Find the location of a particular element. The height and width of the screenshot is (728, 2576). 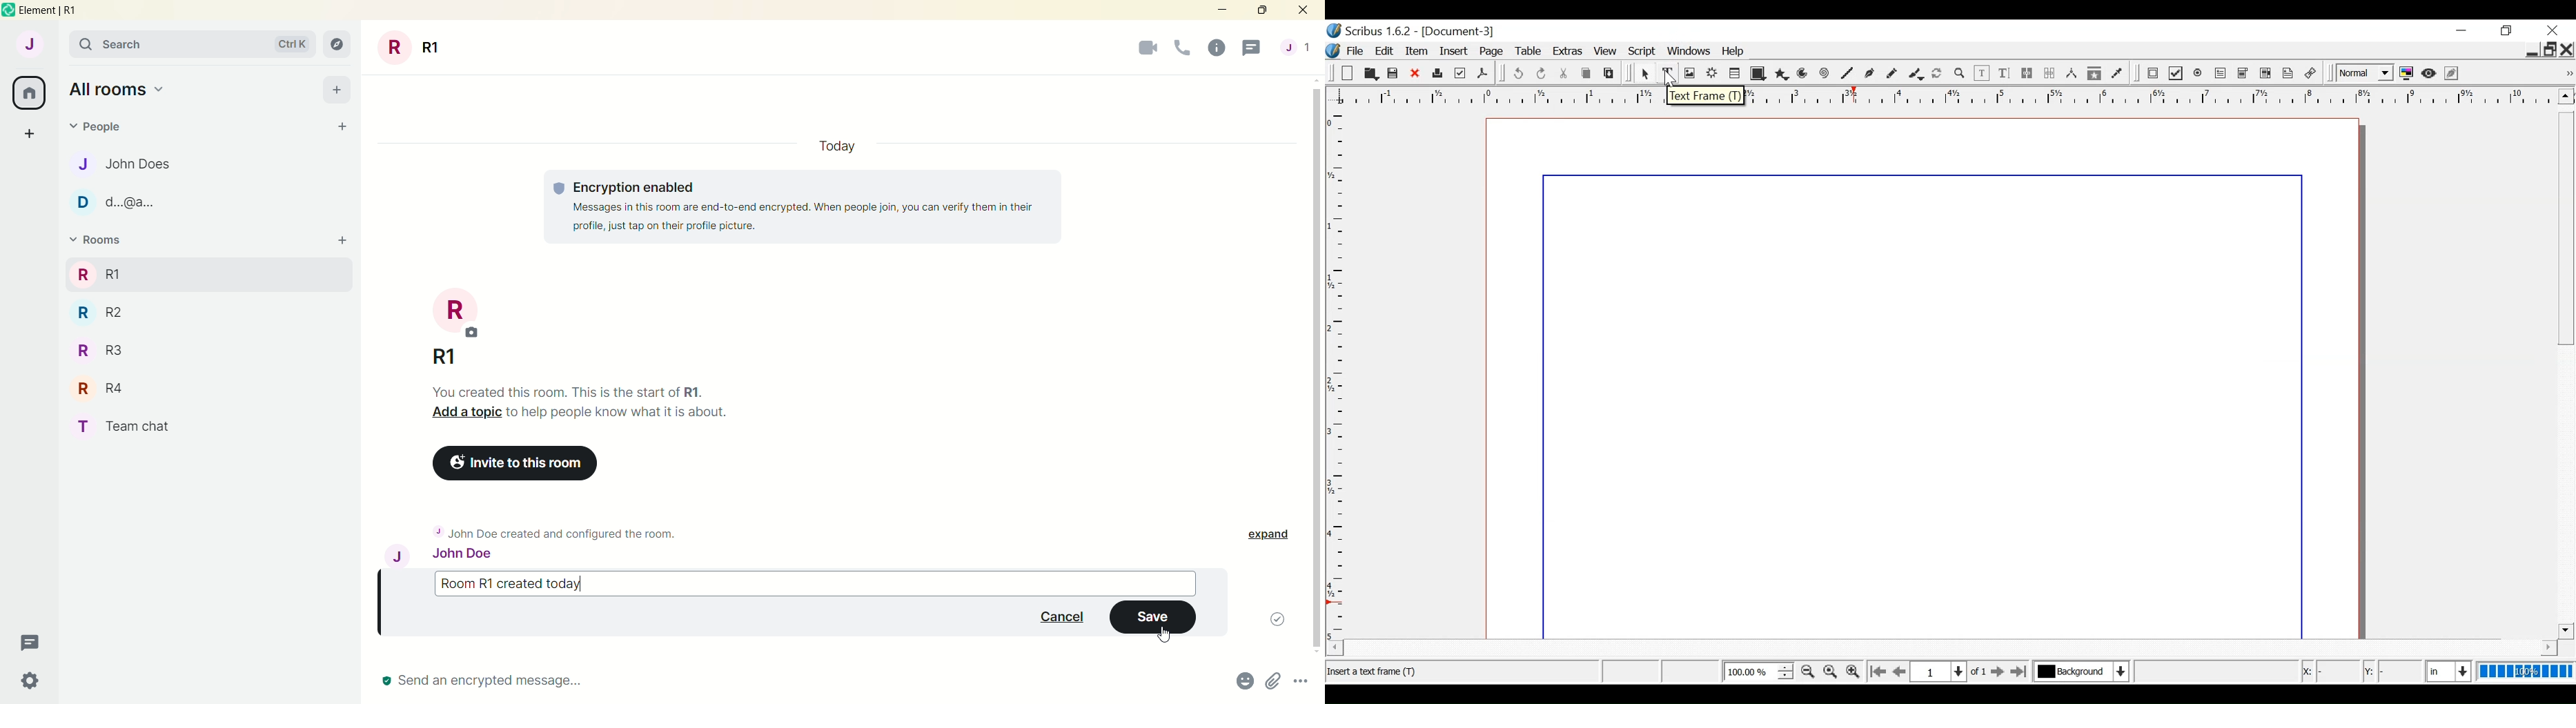

Save is located at coordinates (1393, 72).